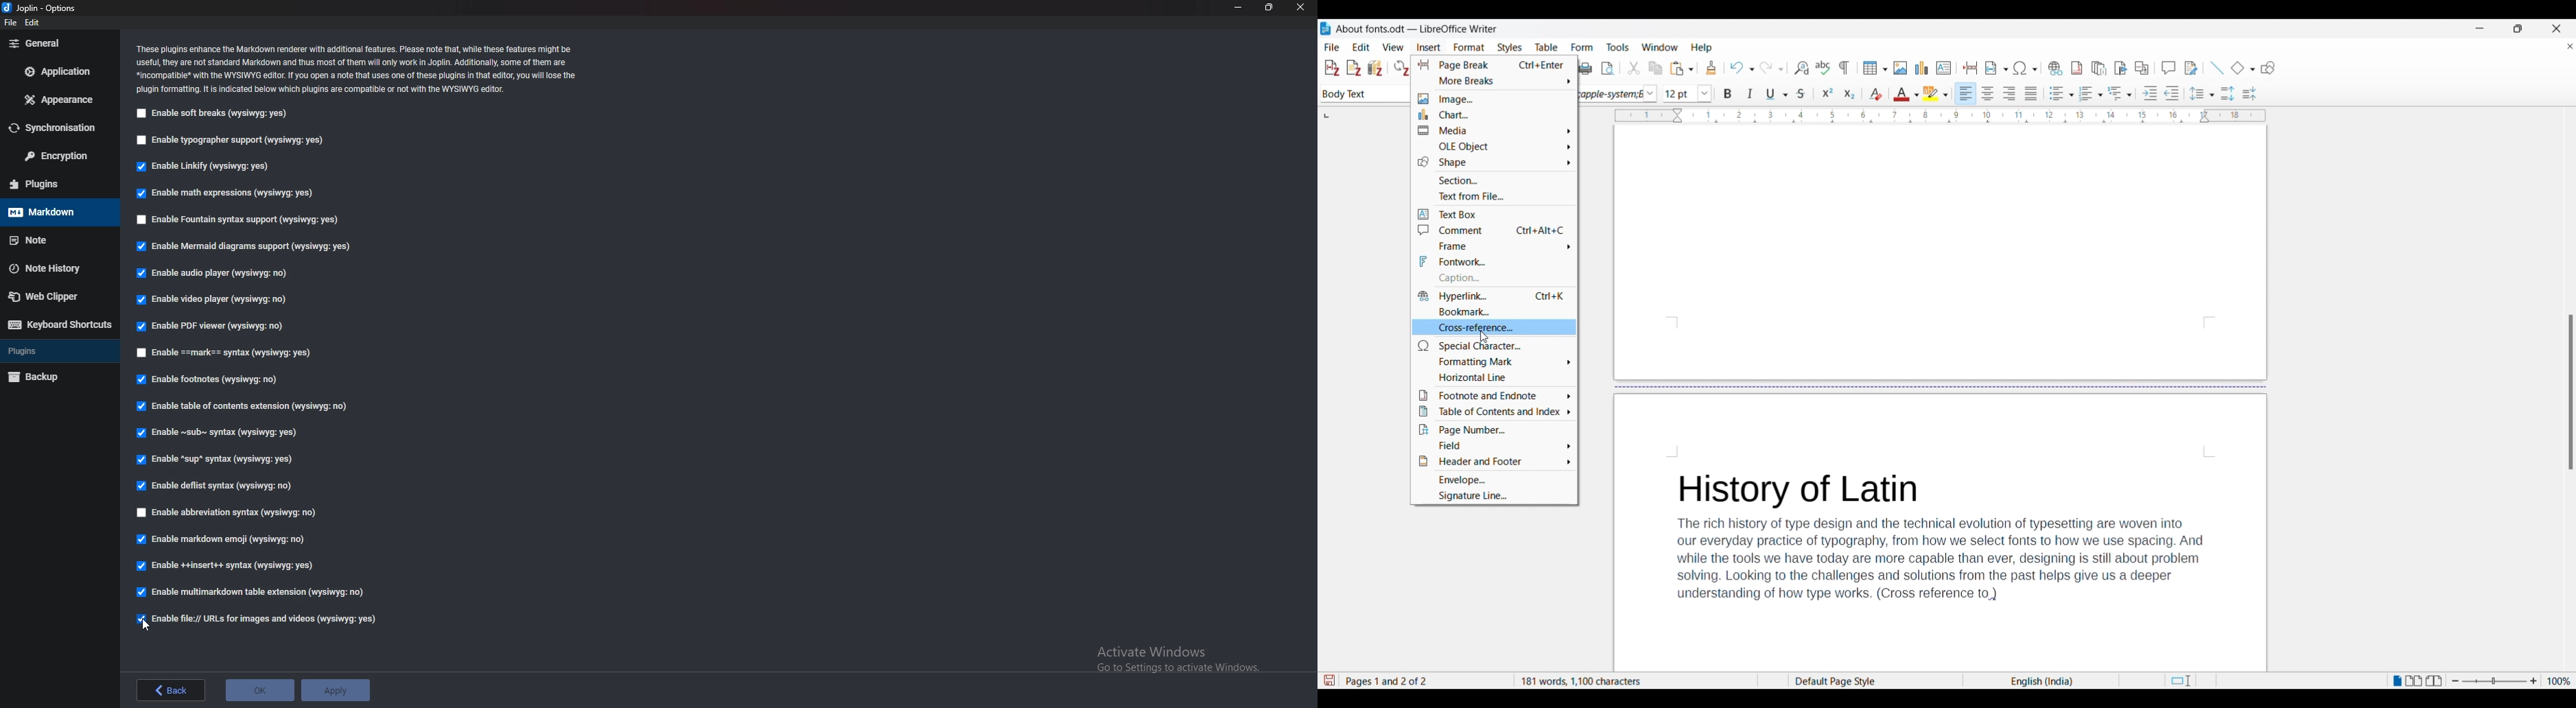 Image resolution: width=2576 pixels, height=728 pixels. What do you see at coordinates (2055, 68) in the screenshot?
I see `Insert hyperlink` at bounding box center [2055, 68].